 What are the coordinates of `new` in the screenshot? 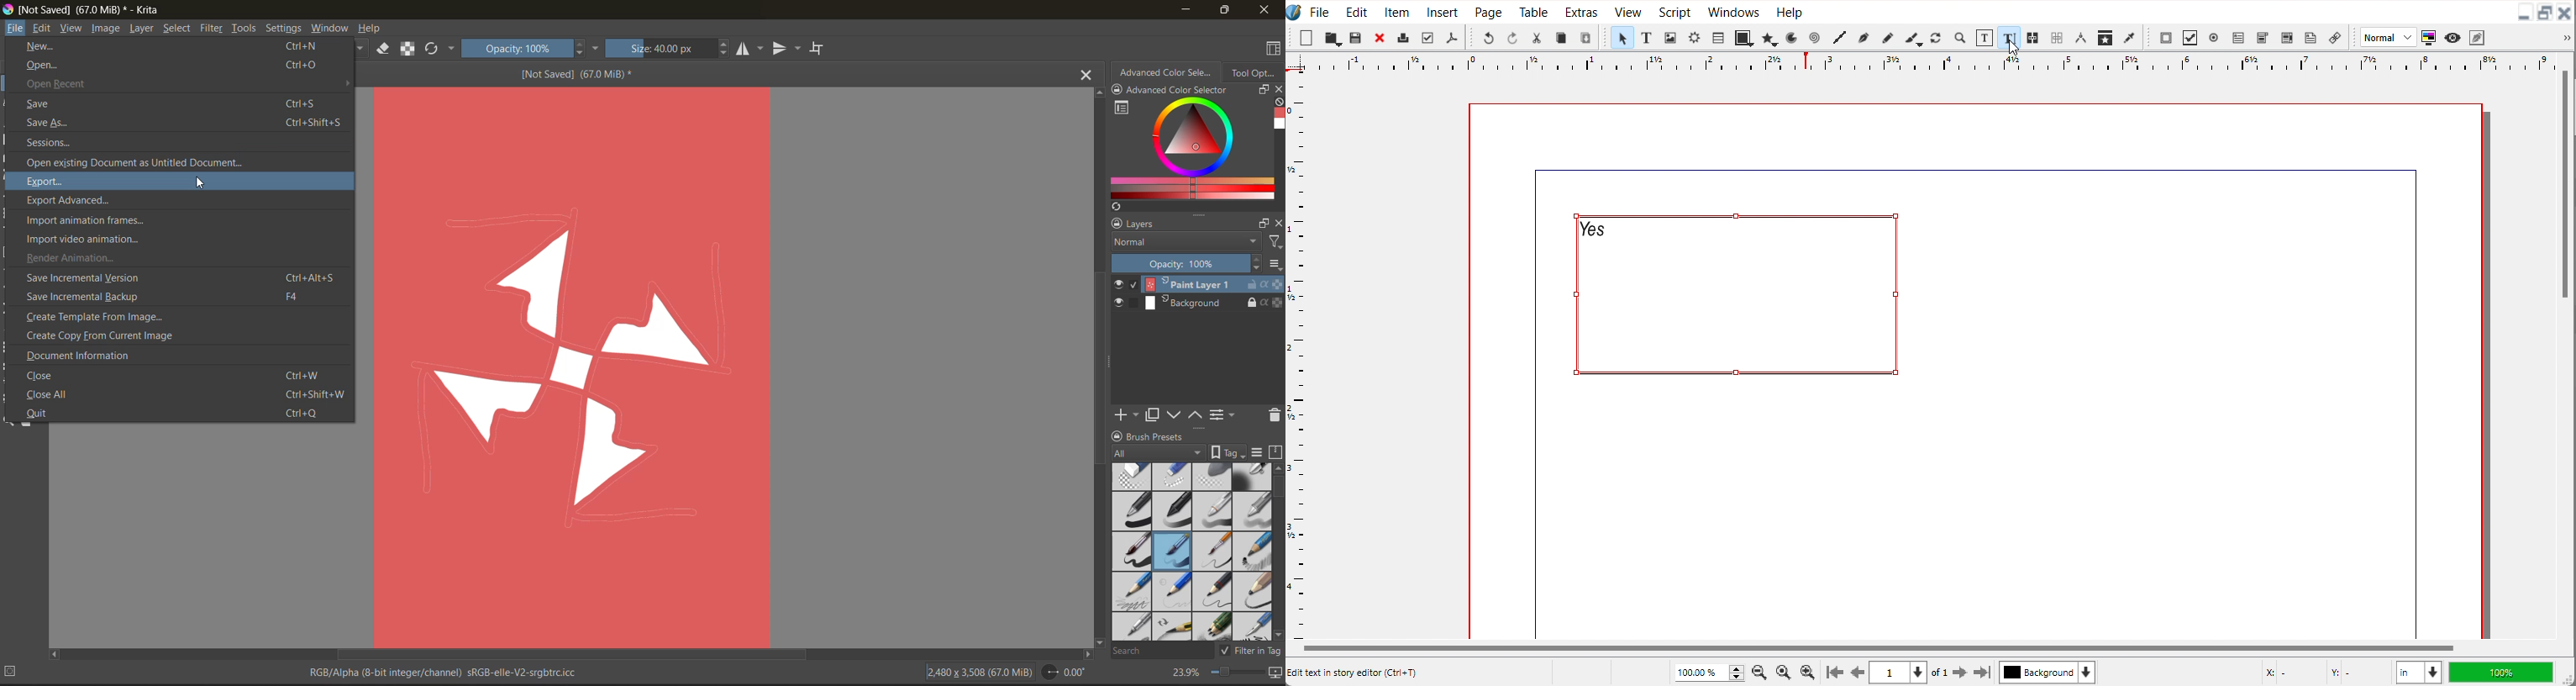 It's located at (172, 48).